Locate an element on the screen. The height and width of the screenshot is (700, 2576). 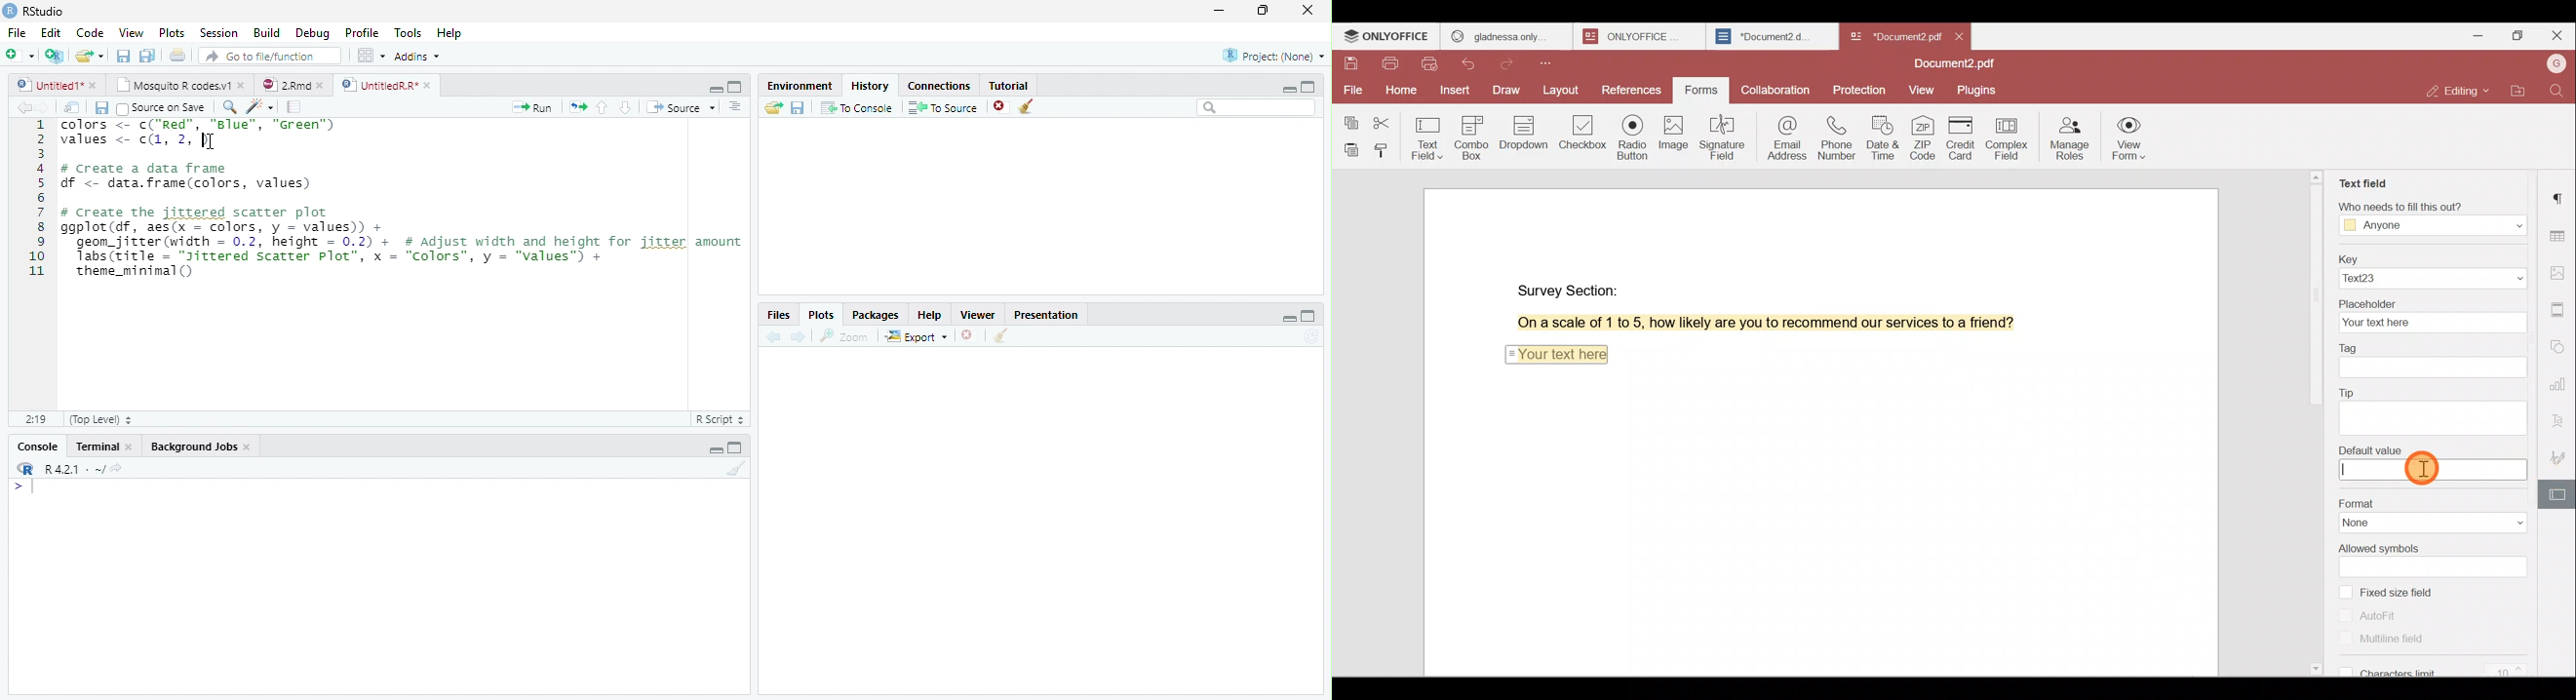
Document2.pdf is located at coordinates (1893, 36).